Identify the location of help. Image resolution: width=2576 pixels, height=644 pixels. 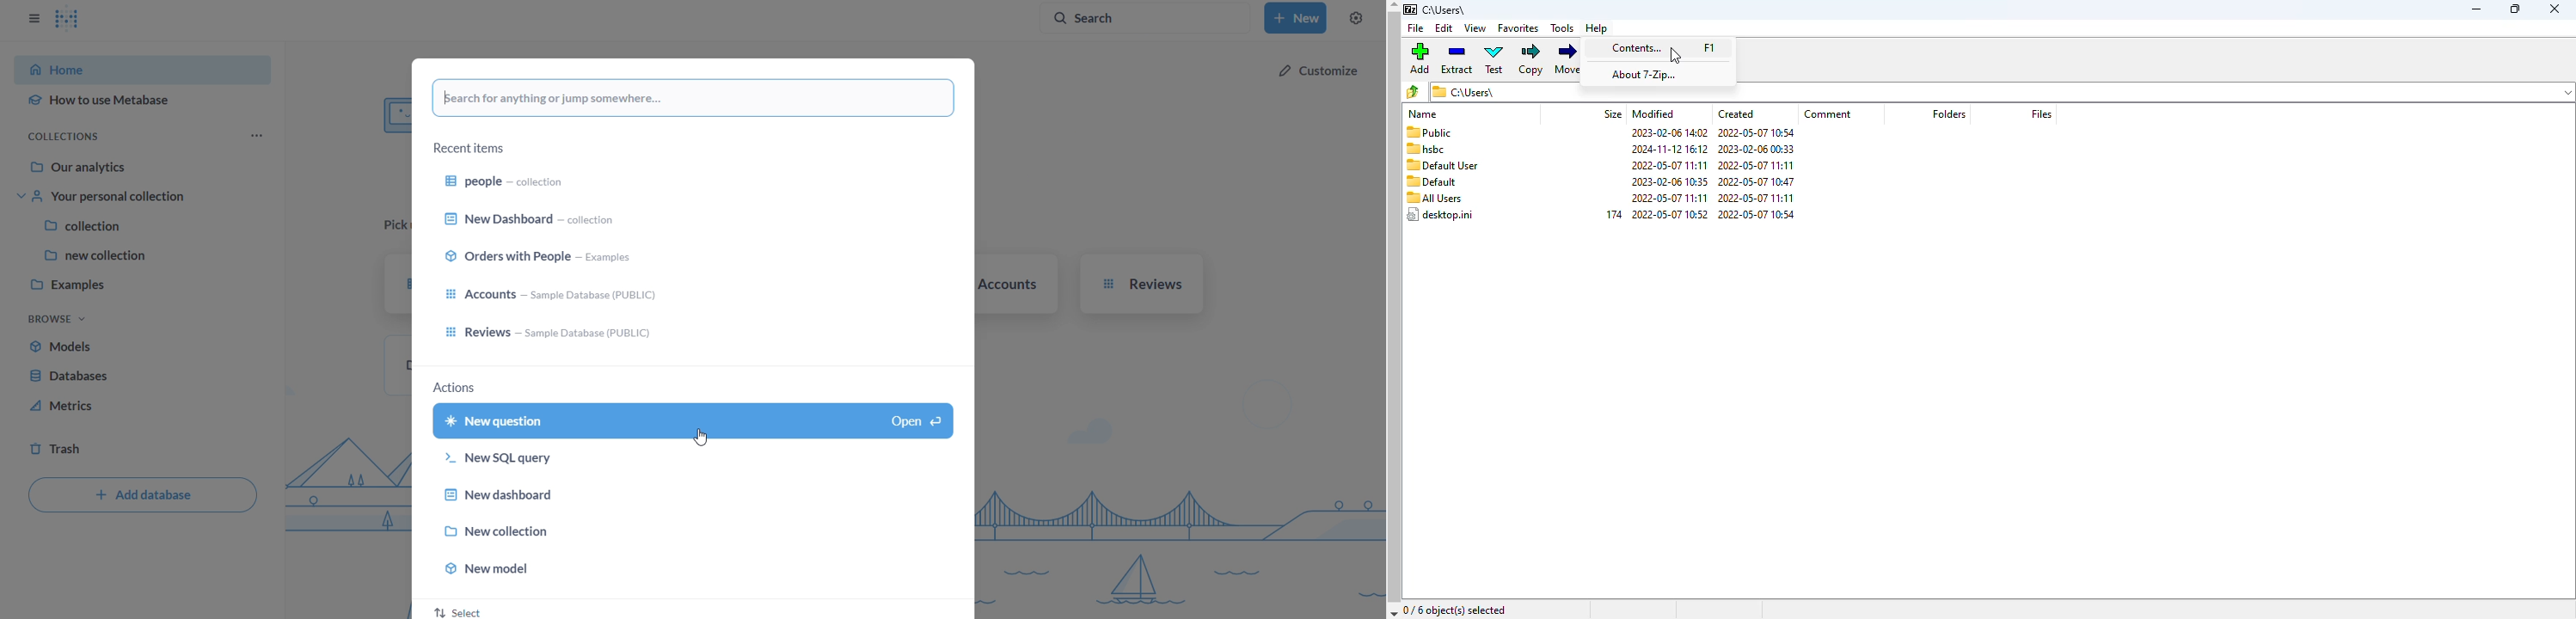
(1597, 29).